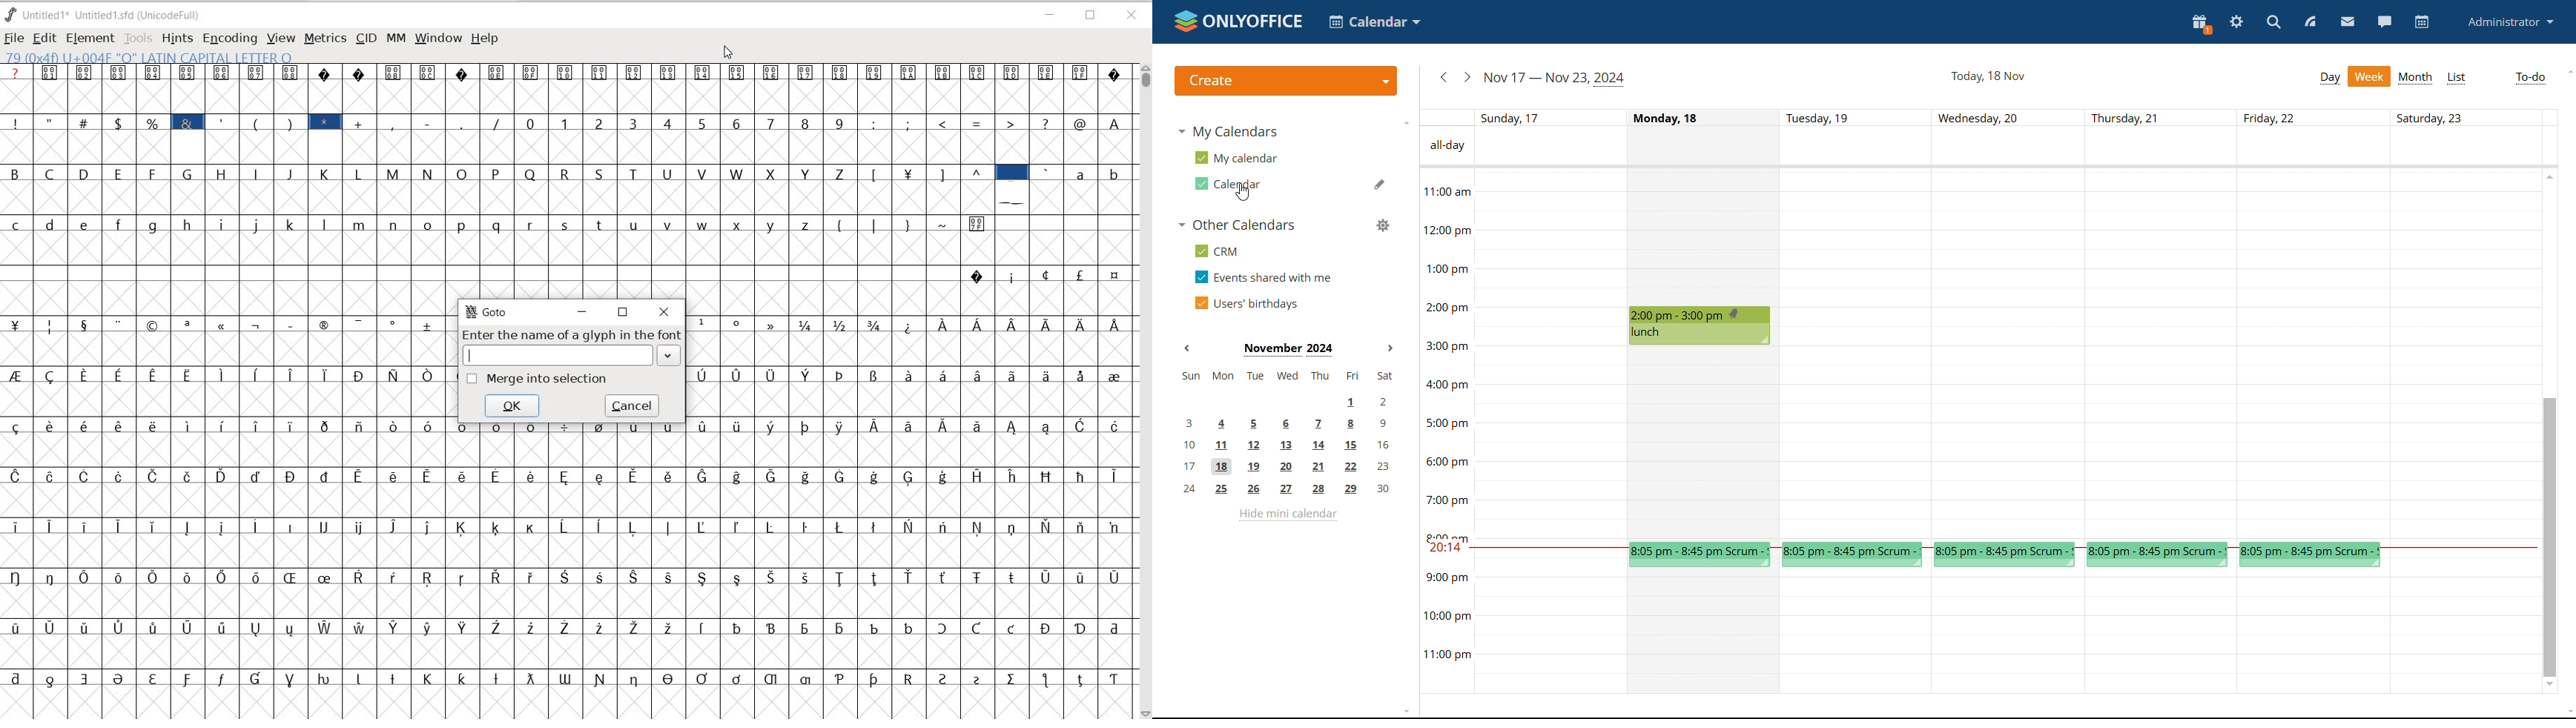  Describe the element at coordinates (581, 312) in the screenshot. I see `minimize` at that location.